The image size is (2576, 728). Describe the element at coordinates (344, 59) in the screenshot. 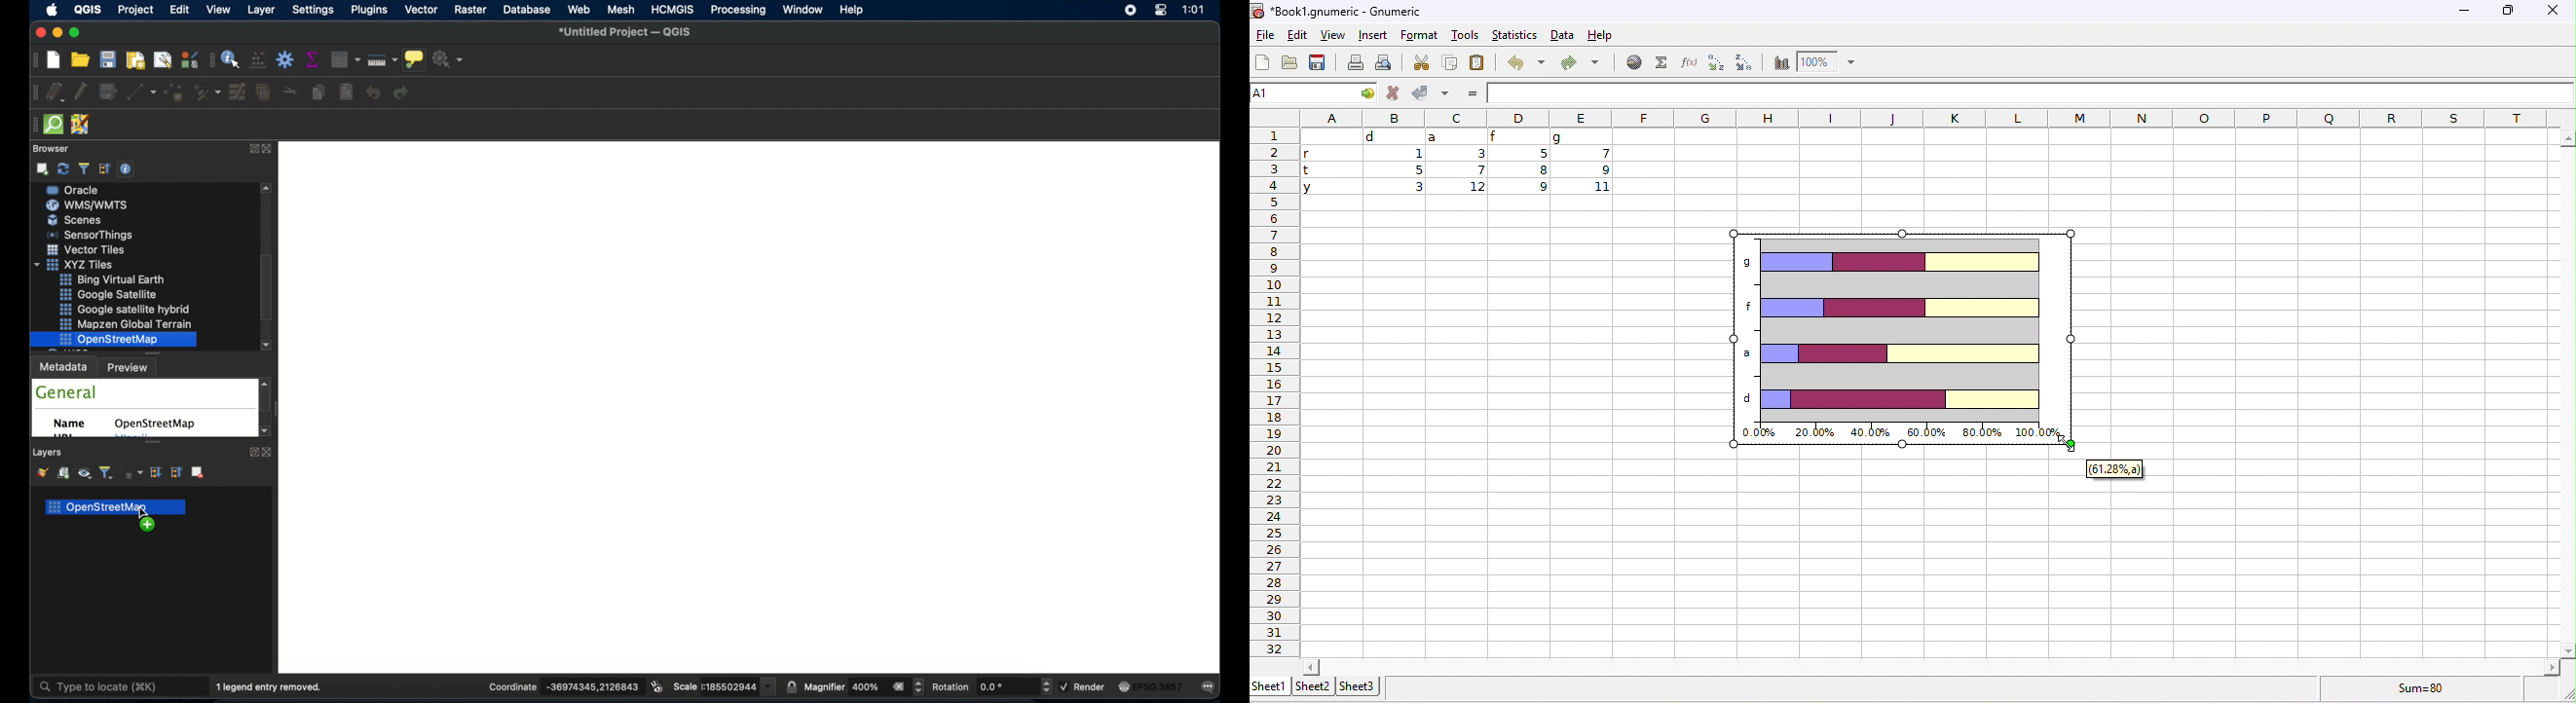

I see `open attribute table` at that location.